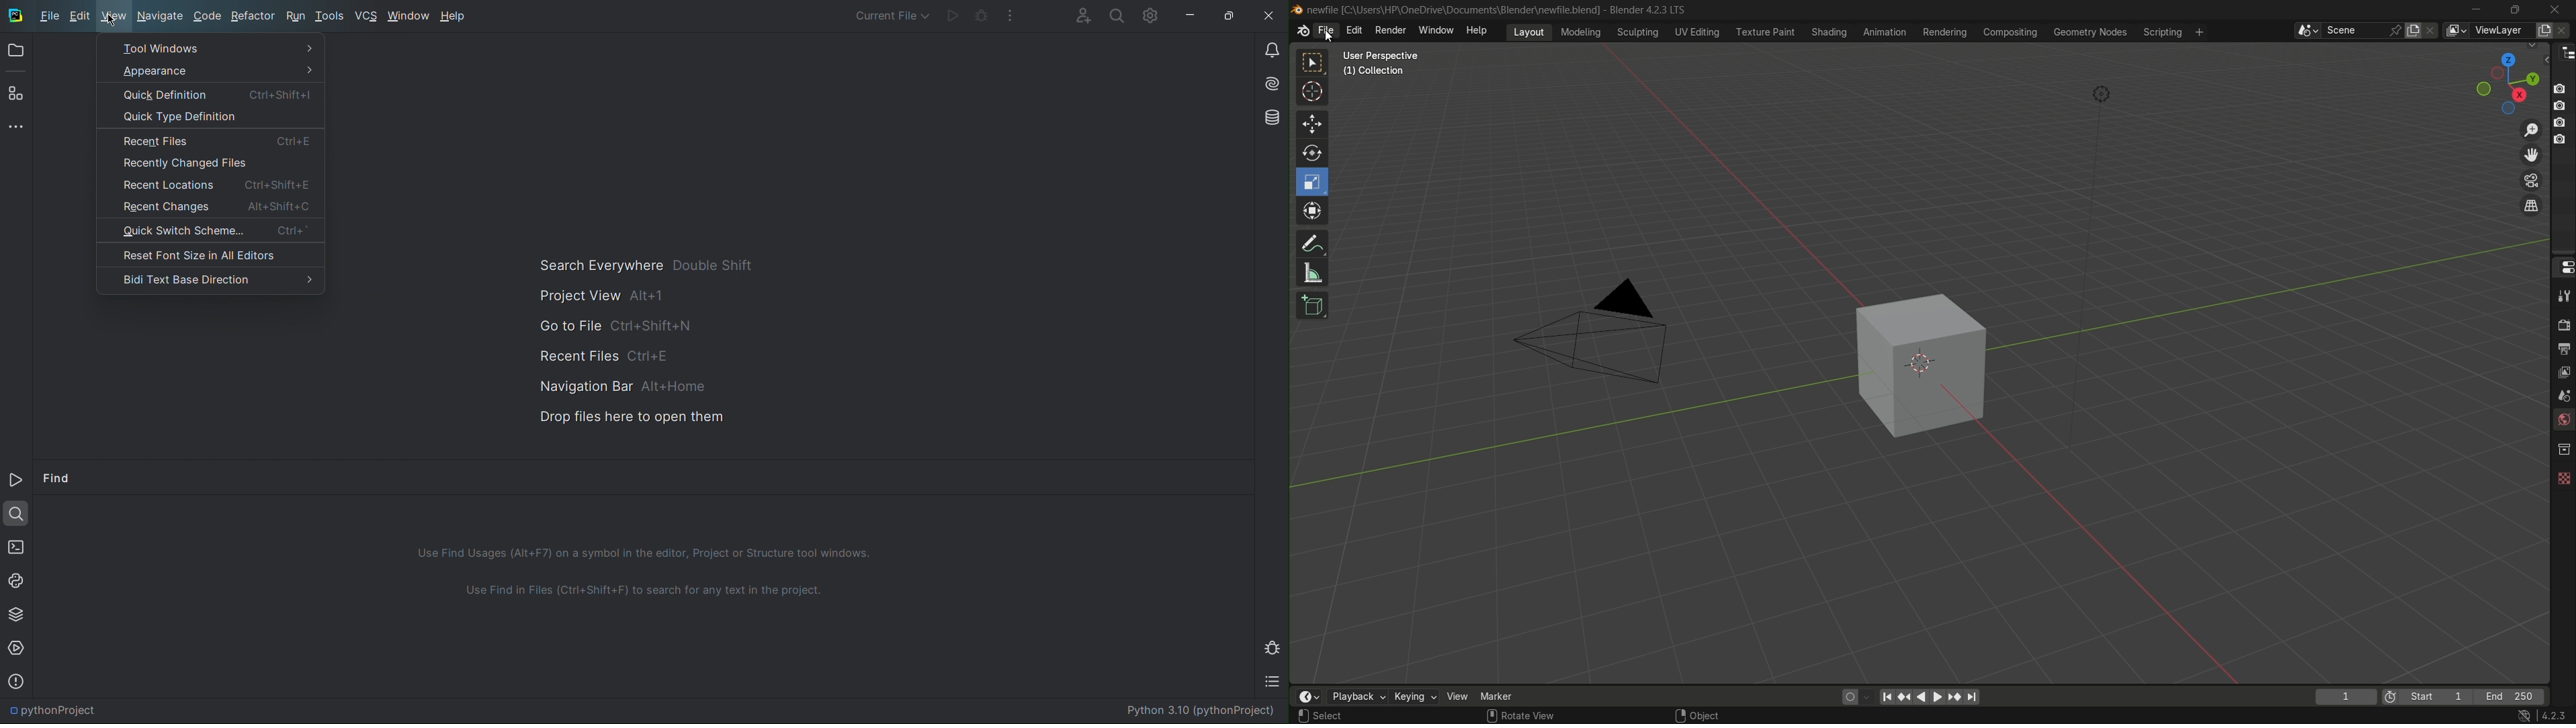 The image size is (2576, 728). Describe the element at coordinates (2427, 697) in the screenshot. I see `first frame of the playback` at that location.